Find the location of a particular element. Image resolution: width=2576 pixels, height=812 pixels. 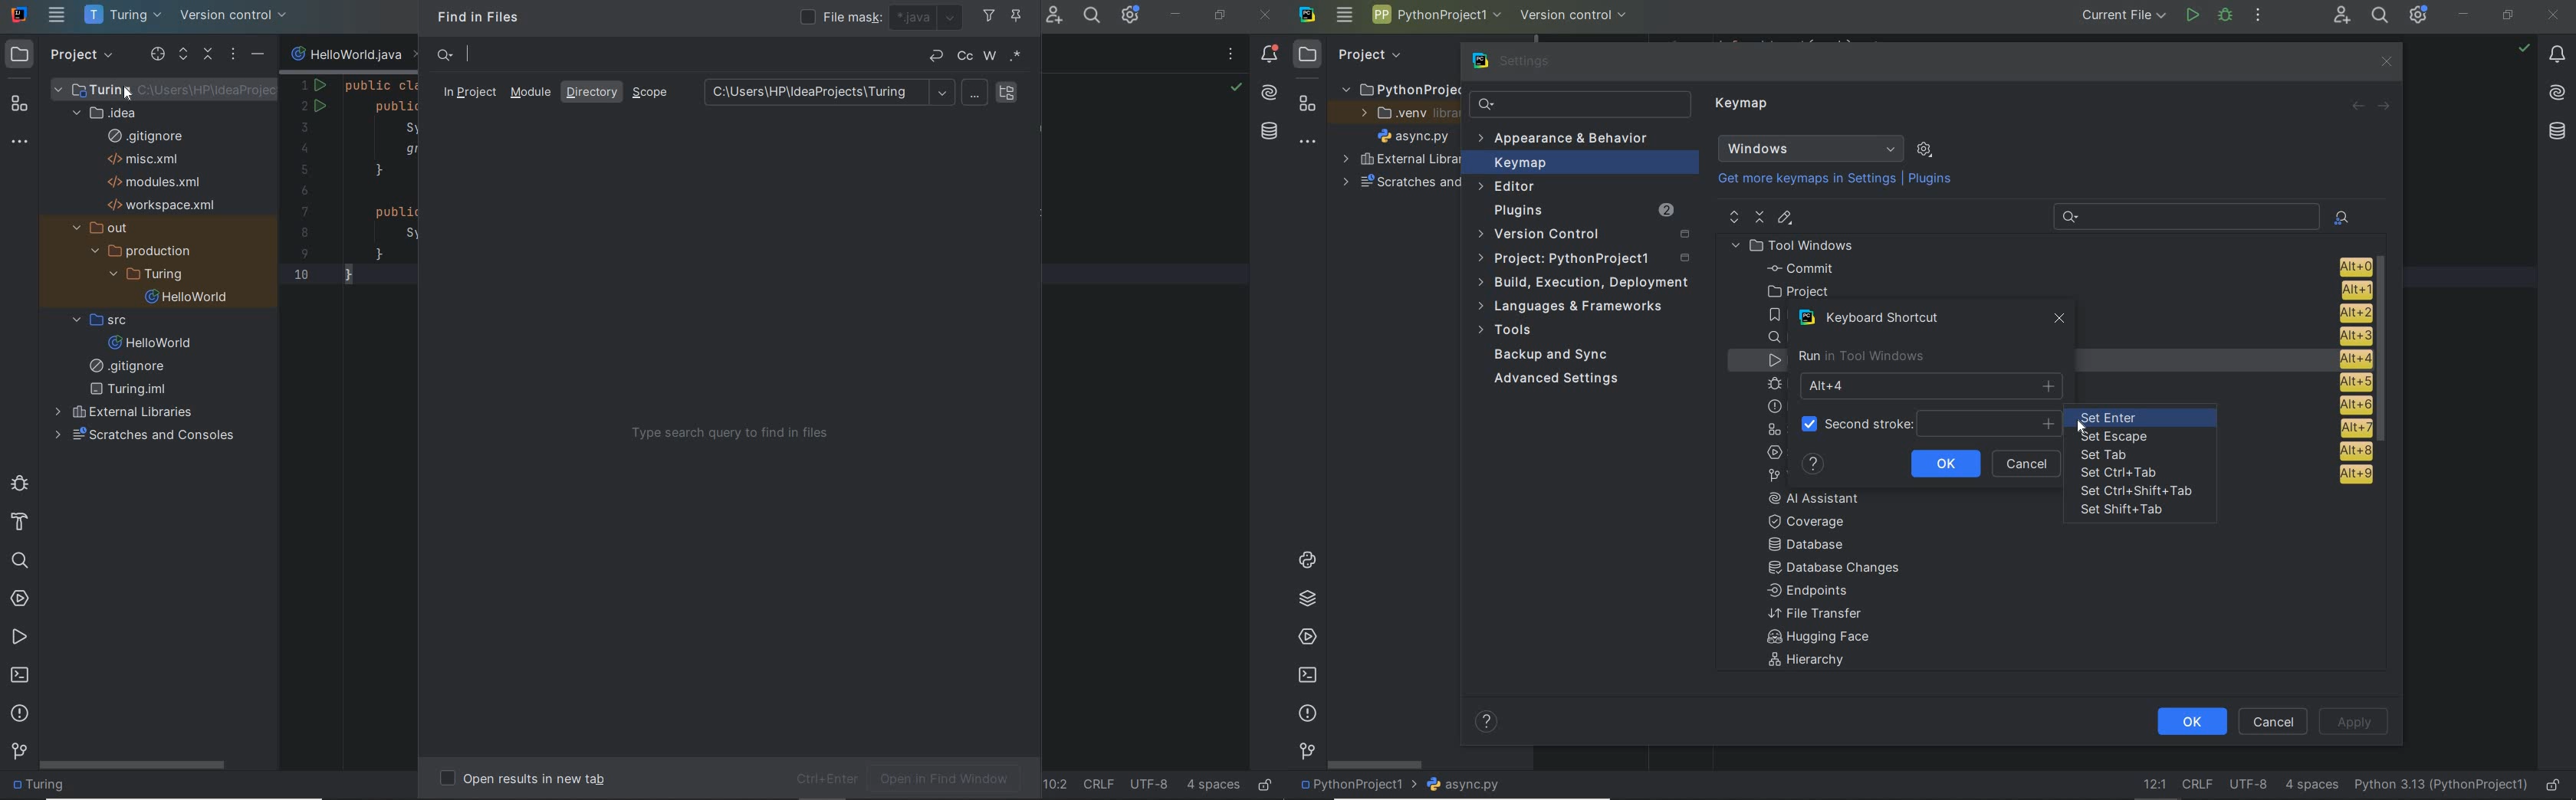

Keymap is located at coordinates (1744, 106).